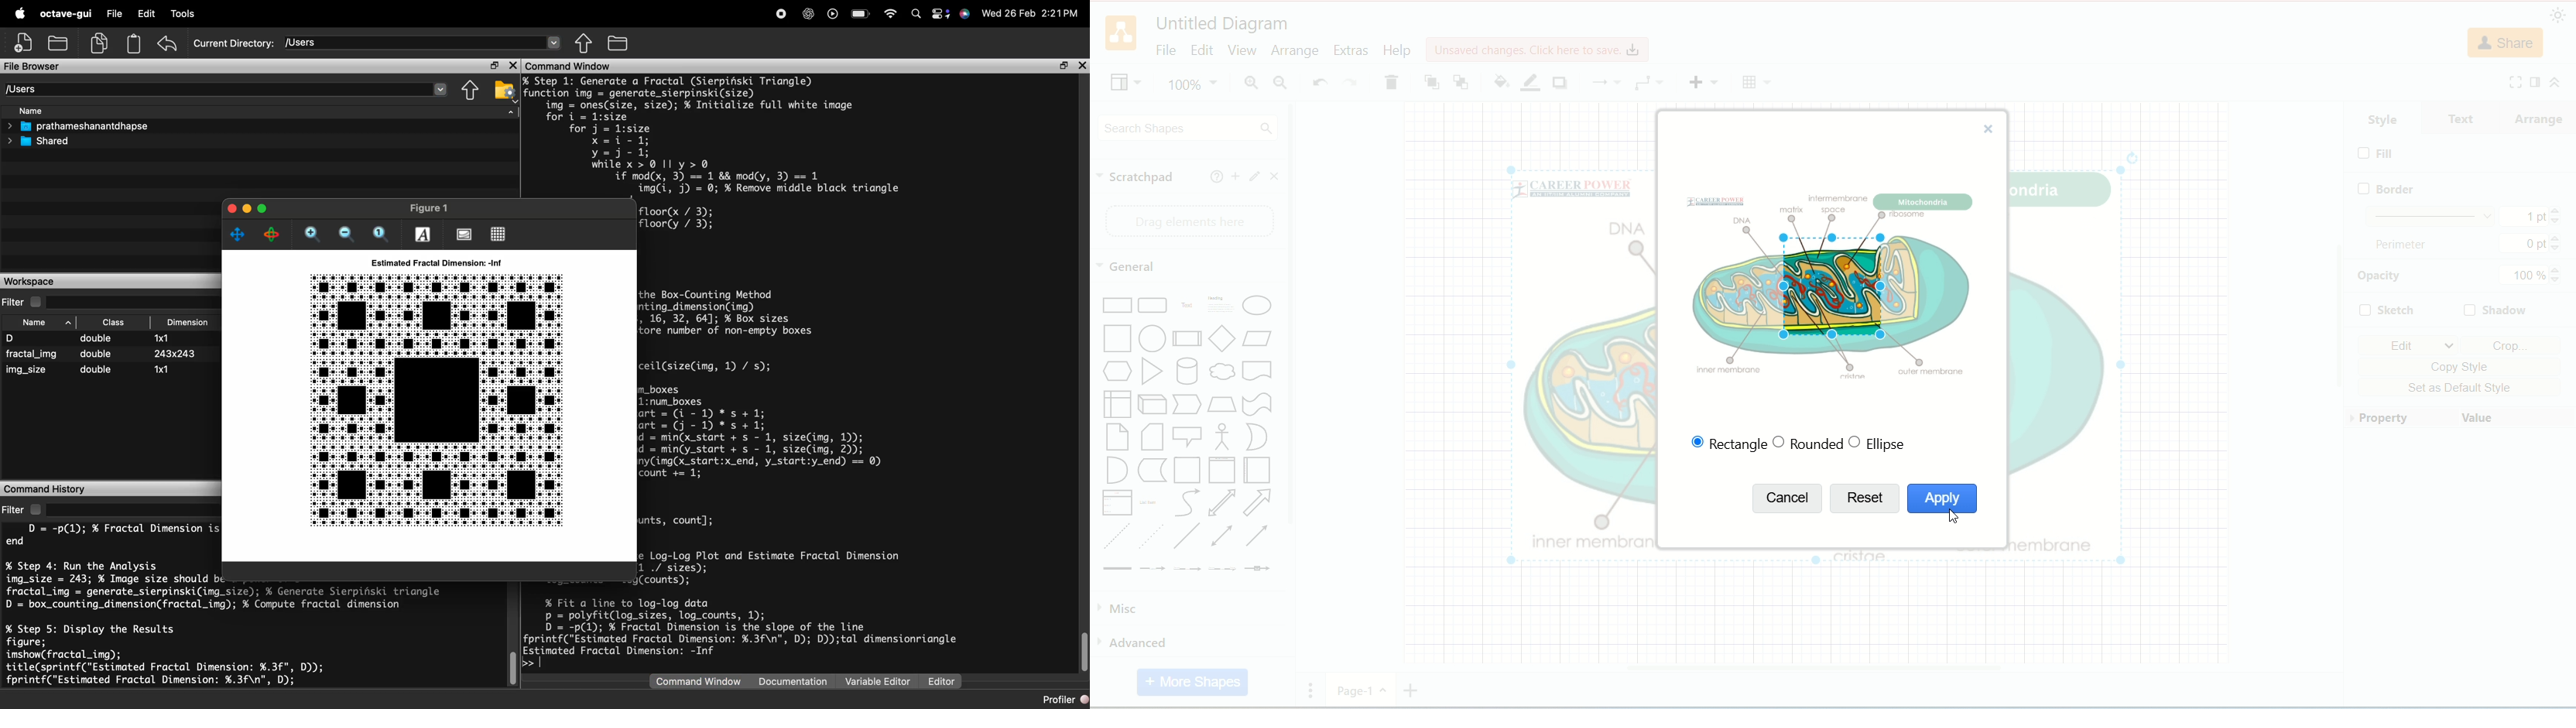 This screenshot has height=728, width=2576. What do you see at coordinates (2506, 43) in the screenshot?
I see `share` at bounding box center [2506, 43].